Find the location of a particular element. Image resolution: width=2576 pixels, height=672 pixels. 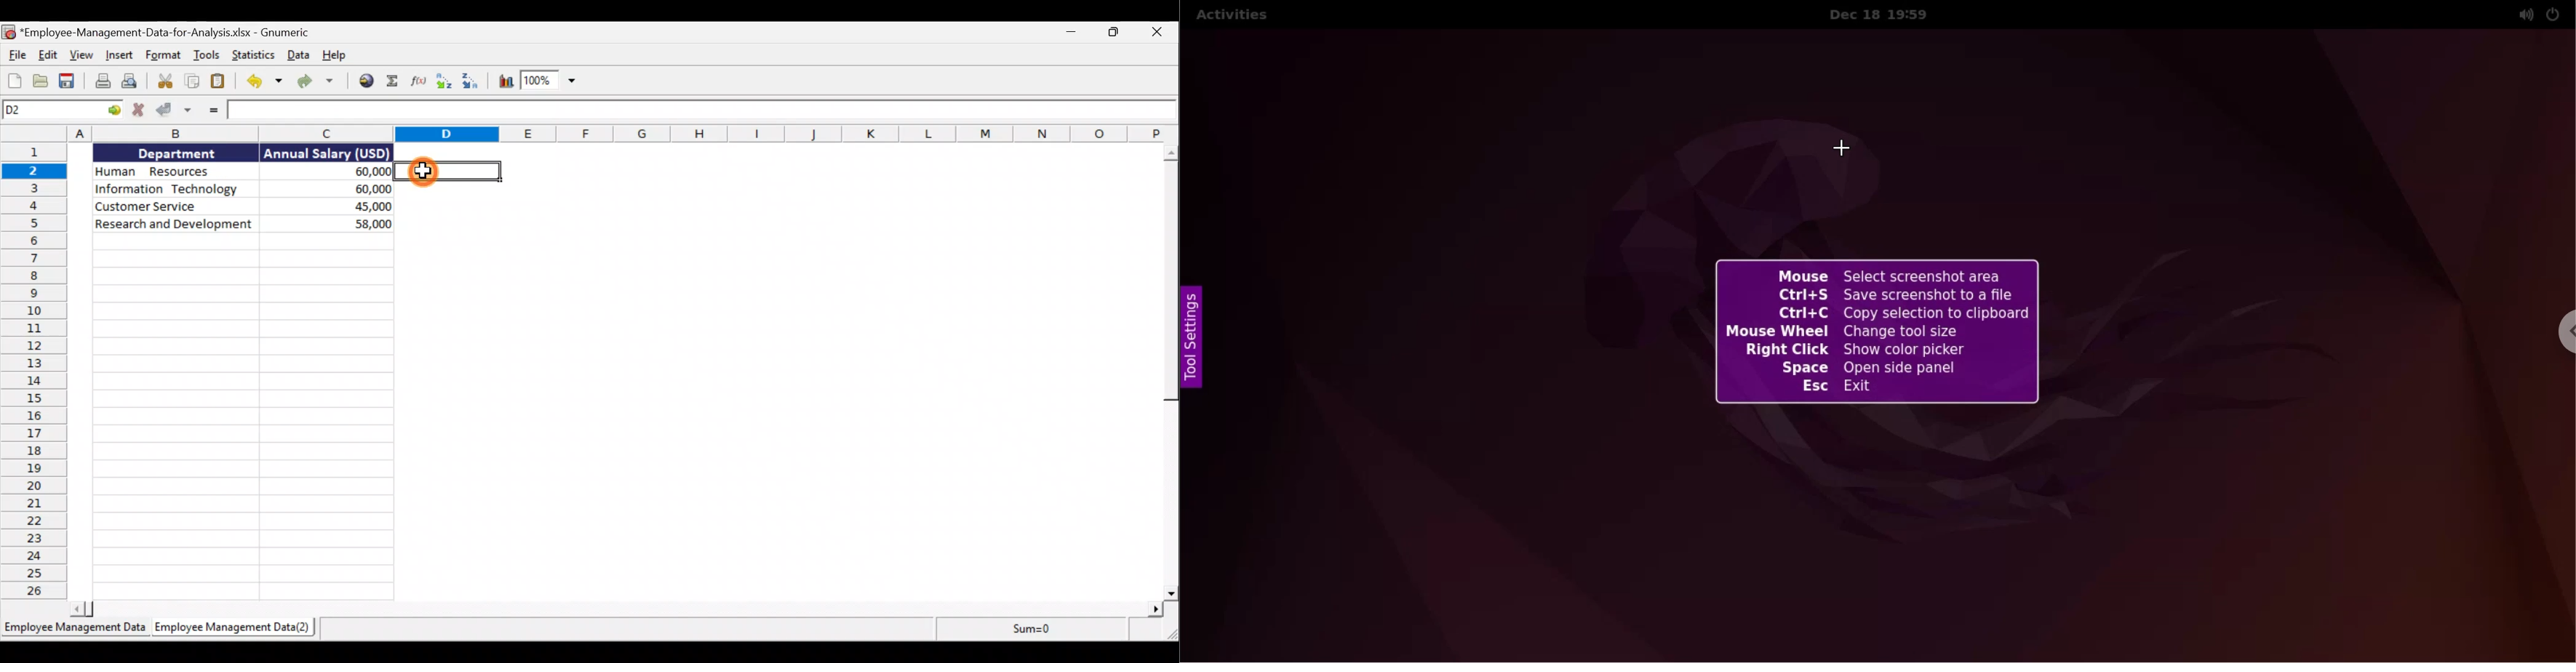

Insert a chart is located at coordinates (506, 82).